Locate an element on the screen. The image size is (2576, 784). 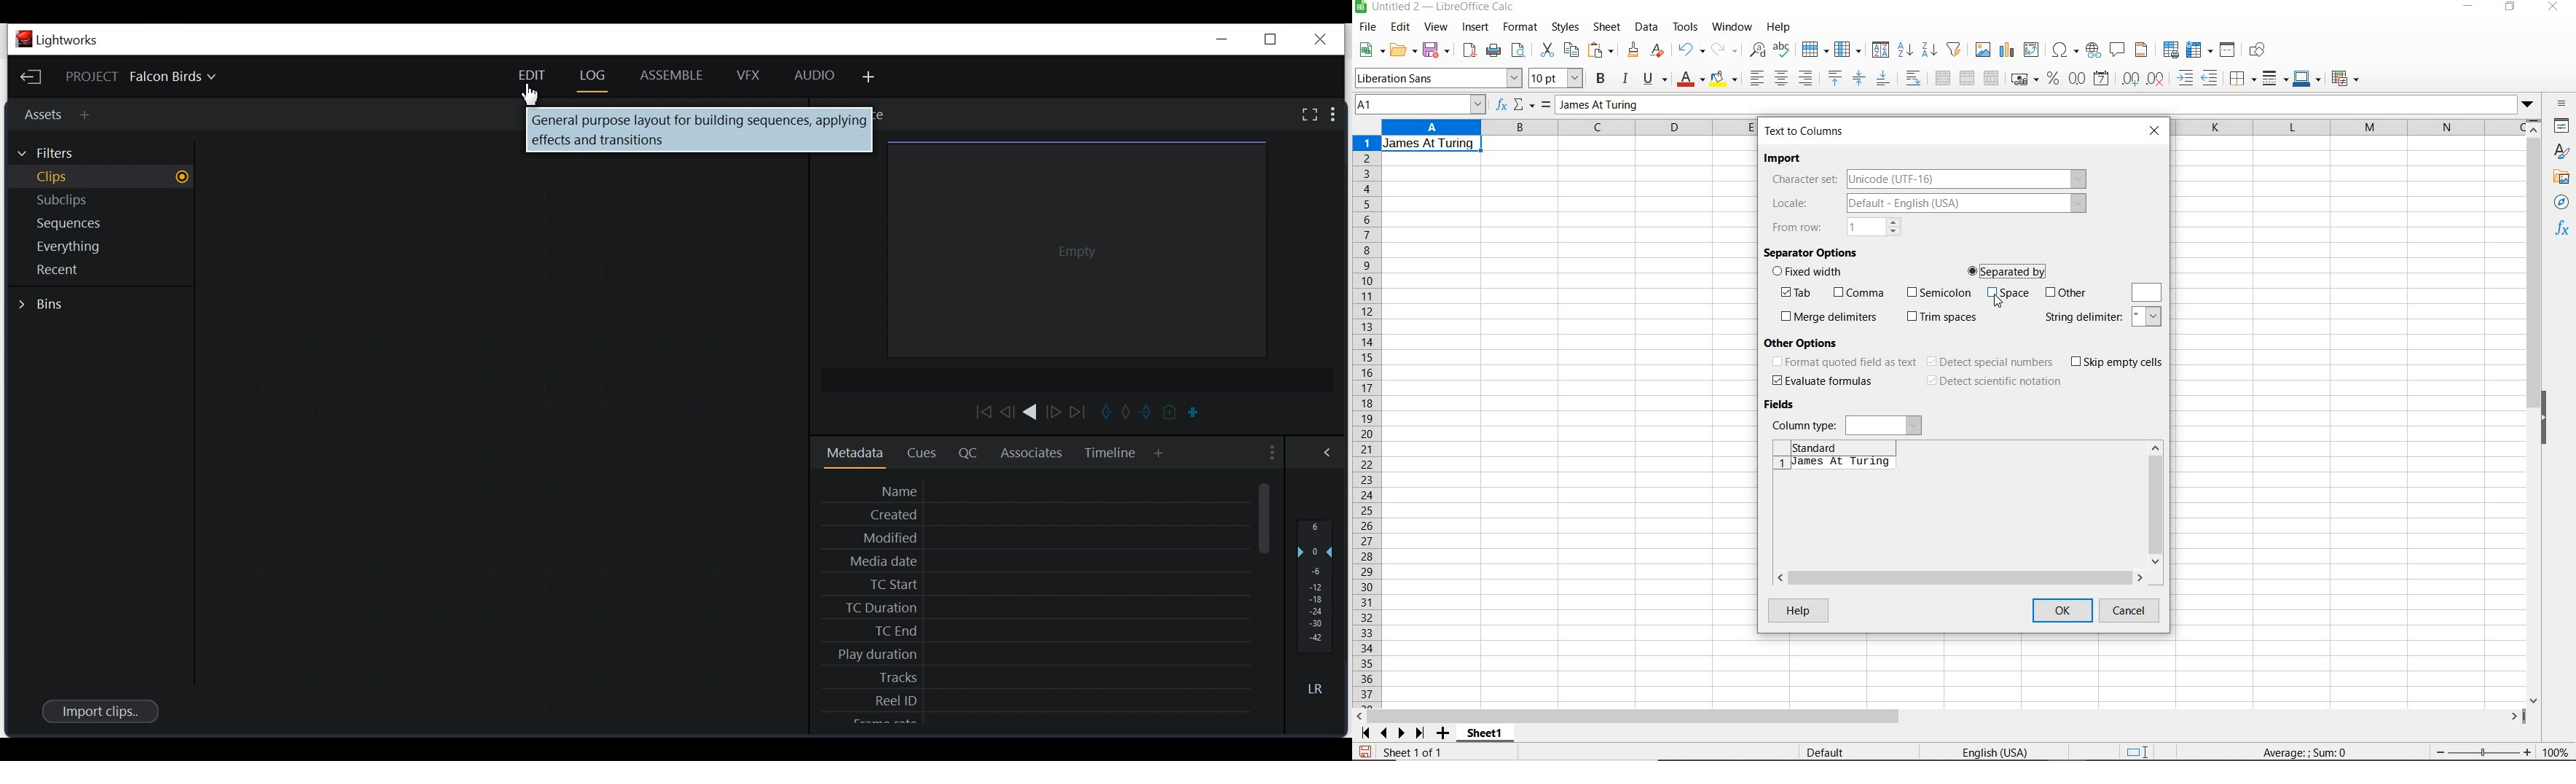
Fullscreen is located at coordinates (1308, 114).